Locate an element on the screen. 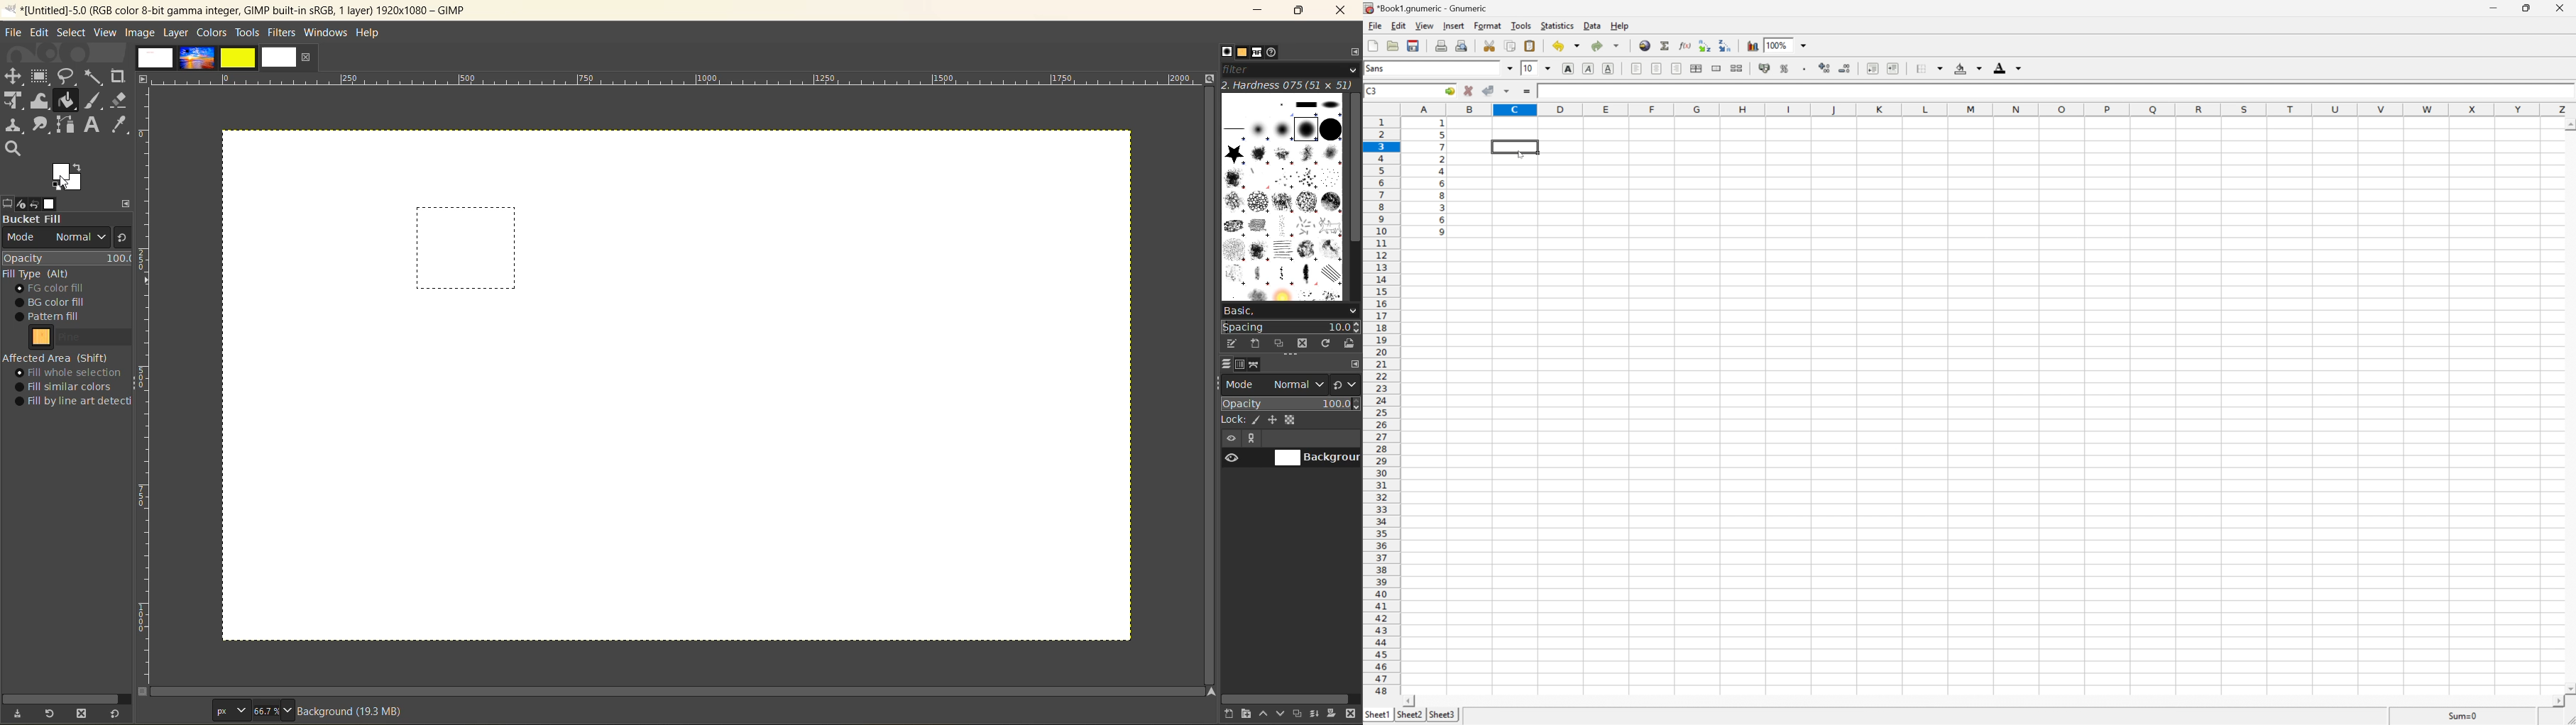 Image resolution: width=2576 pixels, height=728 pixels. file is located at coordinates (14, 33).